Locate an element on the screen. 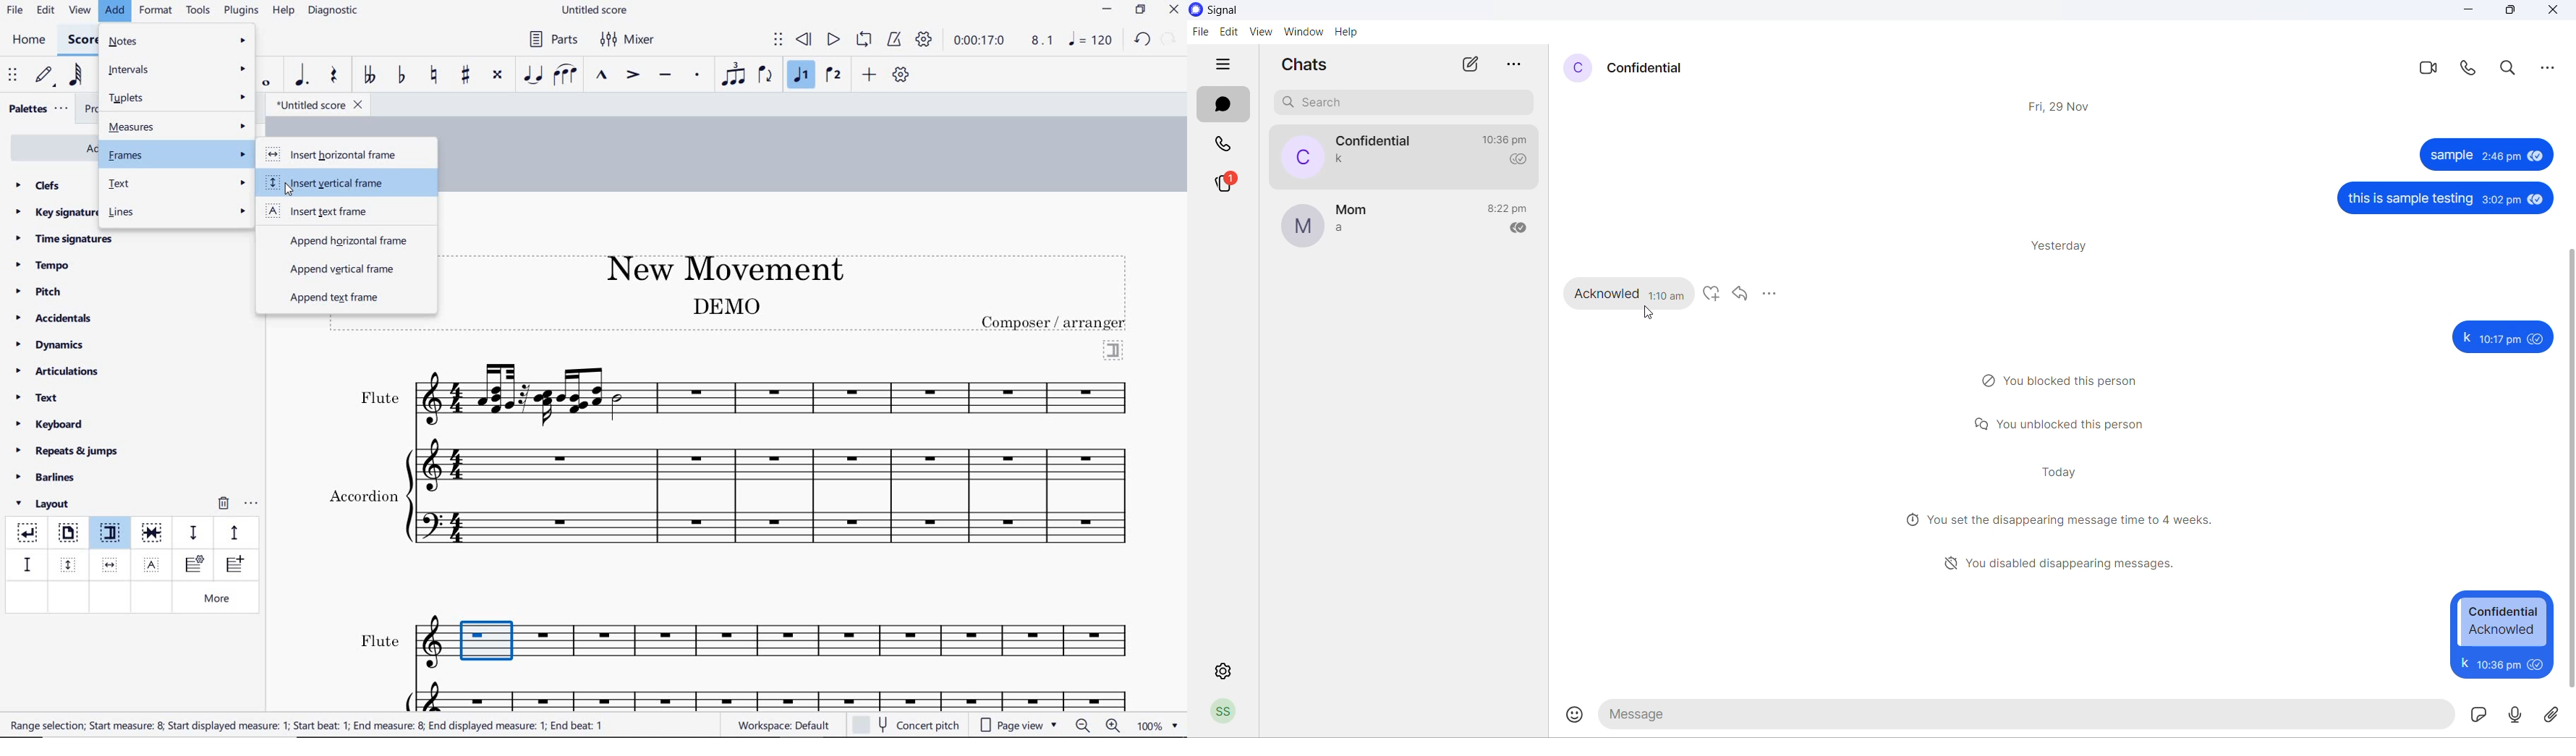 The image size is (2576, 756). staff pacer is located at coordinates (233, 532).